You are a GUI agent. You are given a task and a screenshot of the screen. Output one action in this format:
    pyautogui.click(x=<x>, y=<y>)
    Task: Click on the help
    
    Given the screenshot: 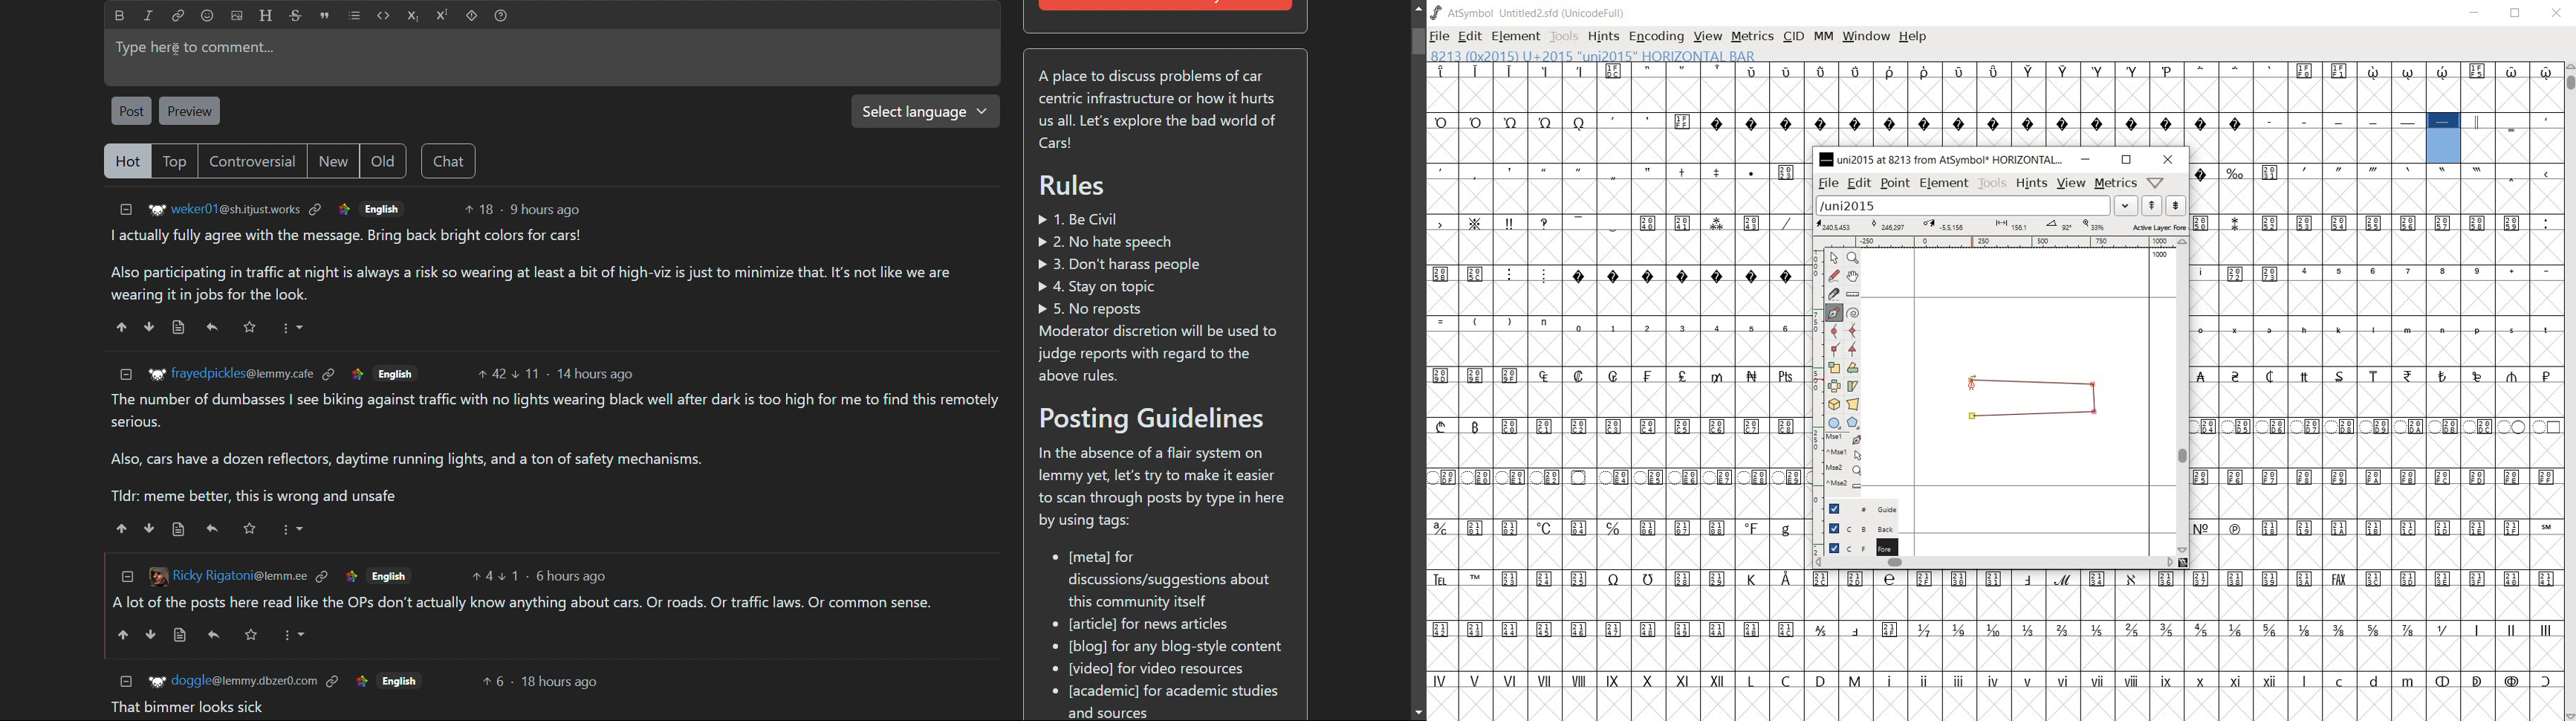 What is the action you would take?
    pyautogui.click(x=500, y=16)
    